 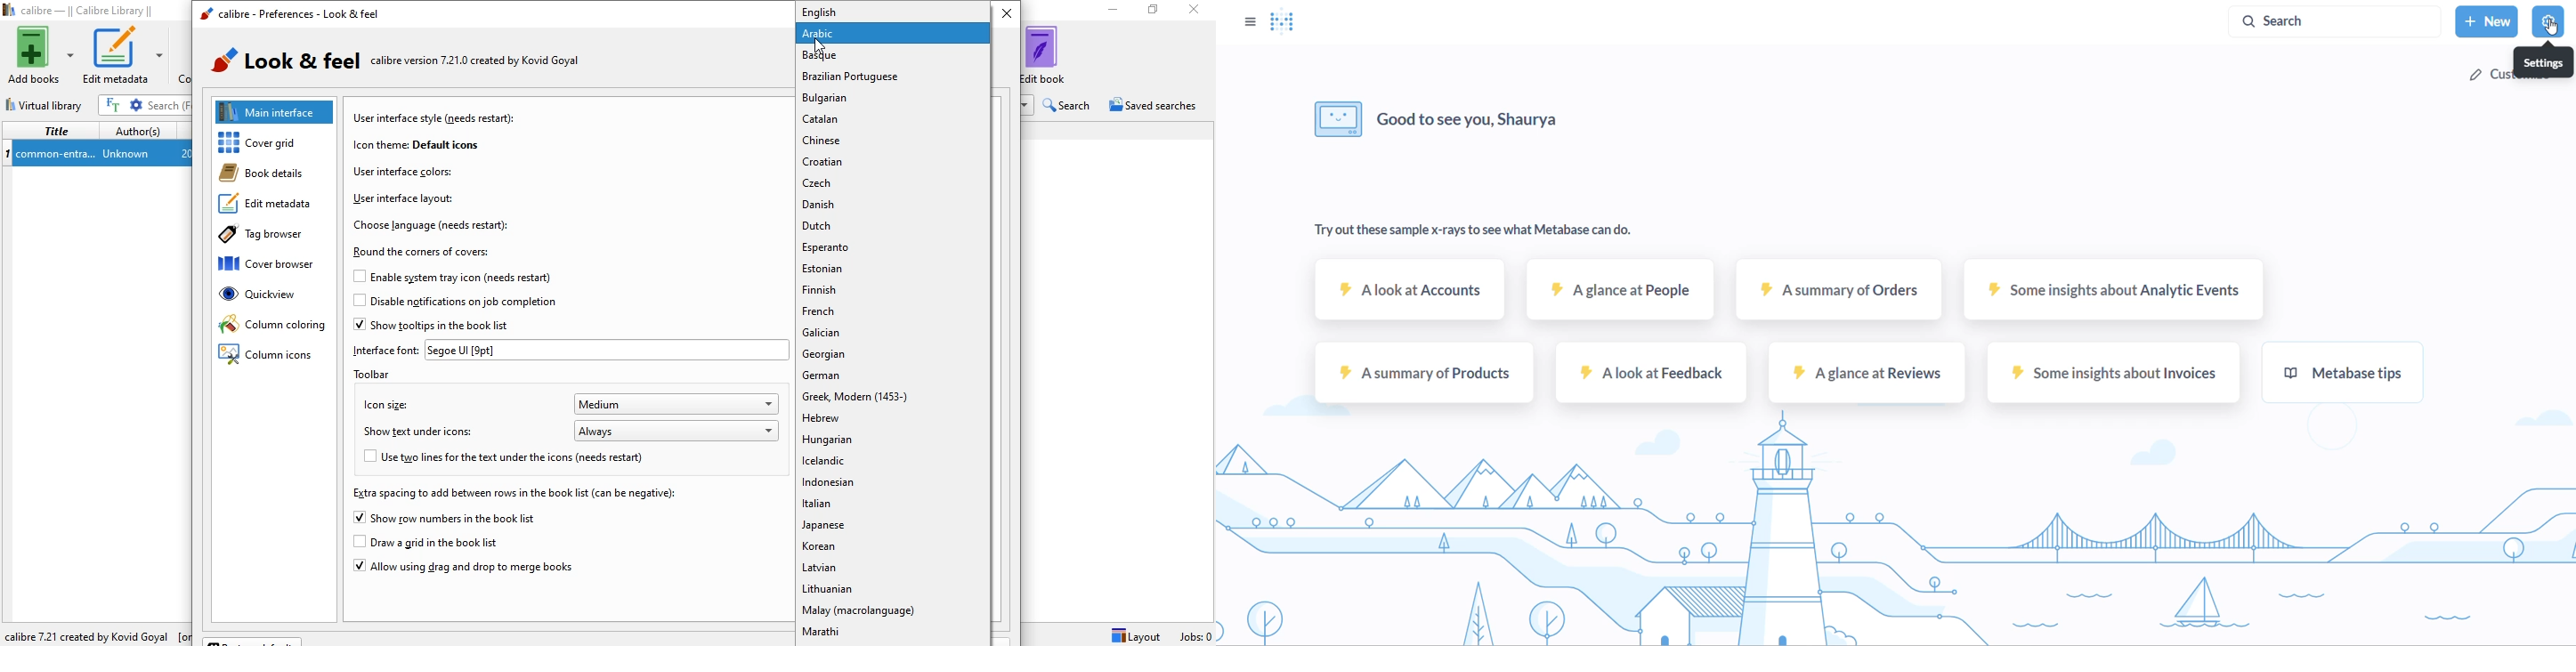 I want to click on tag browser, so click(x=269, y=237).